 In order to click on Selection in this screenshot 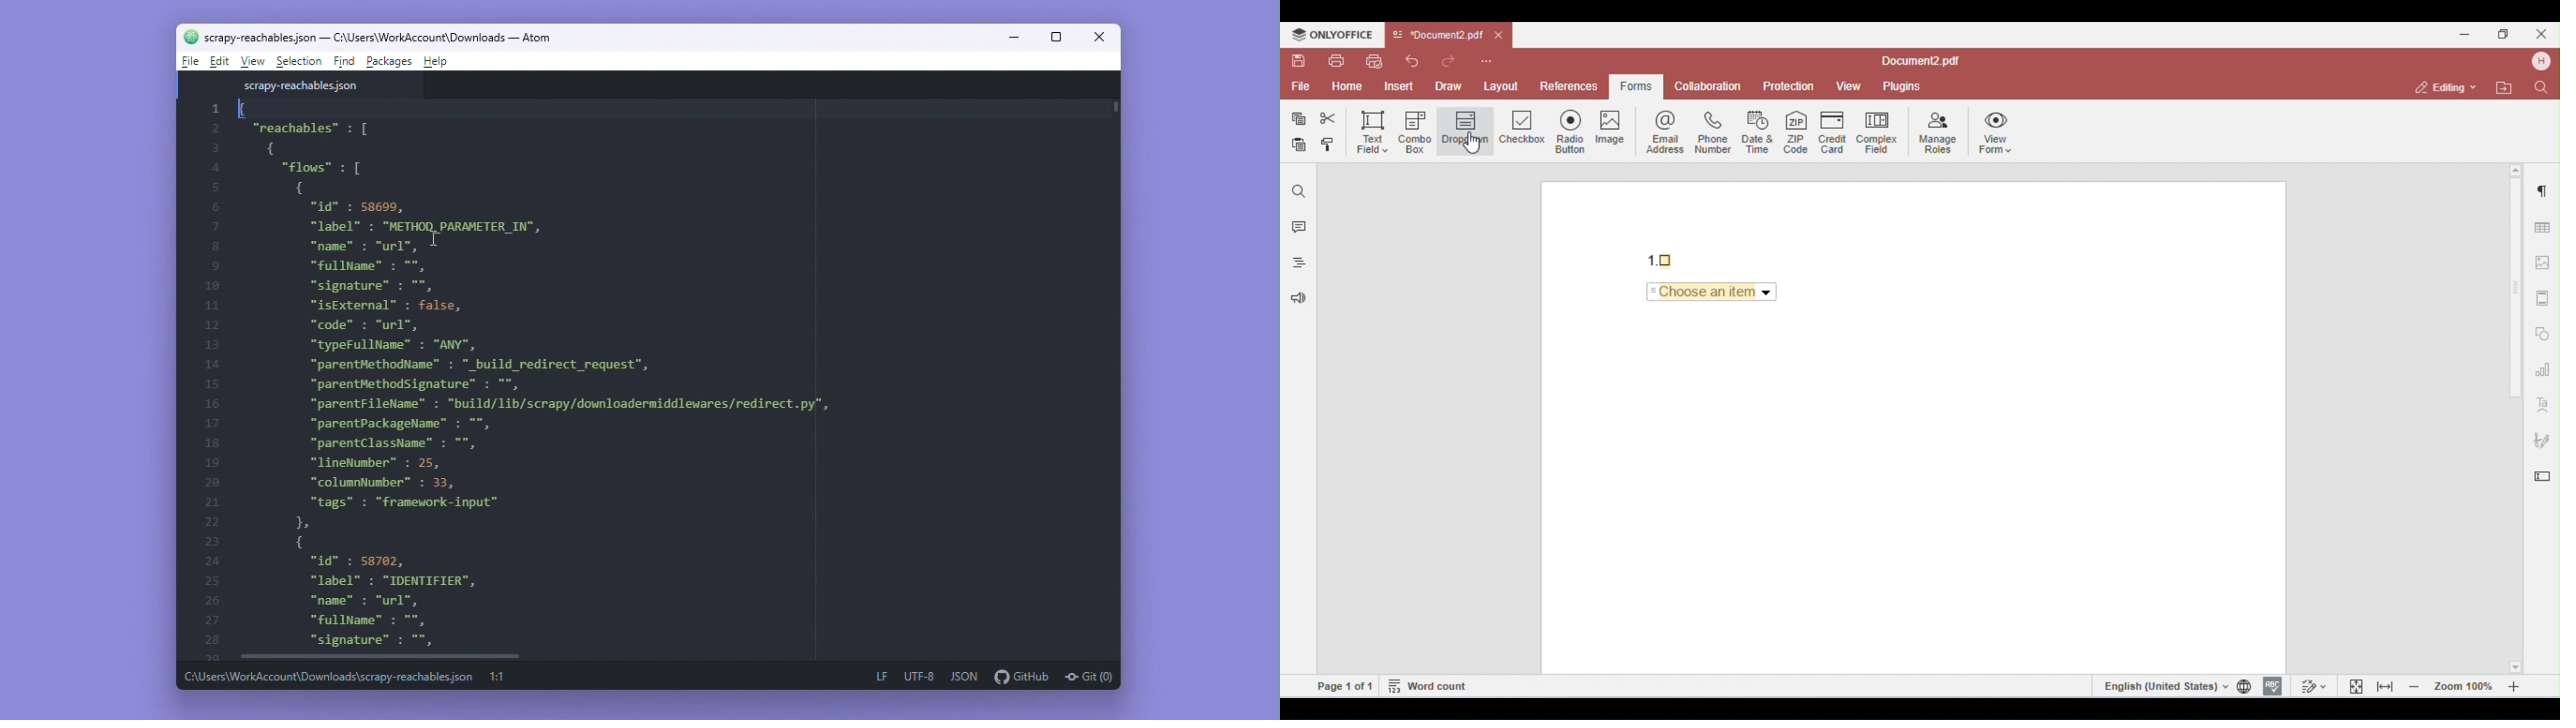, I will do `click(302, 63)`.